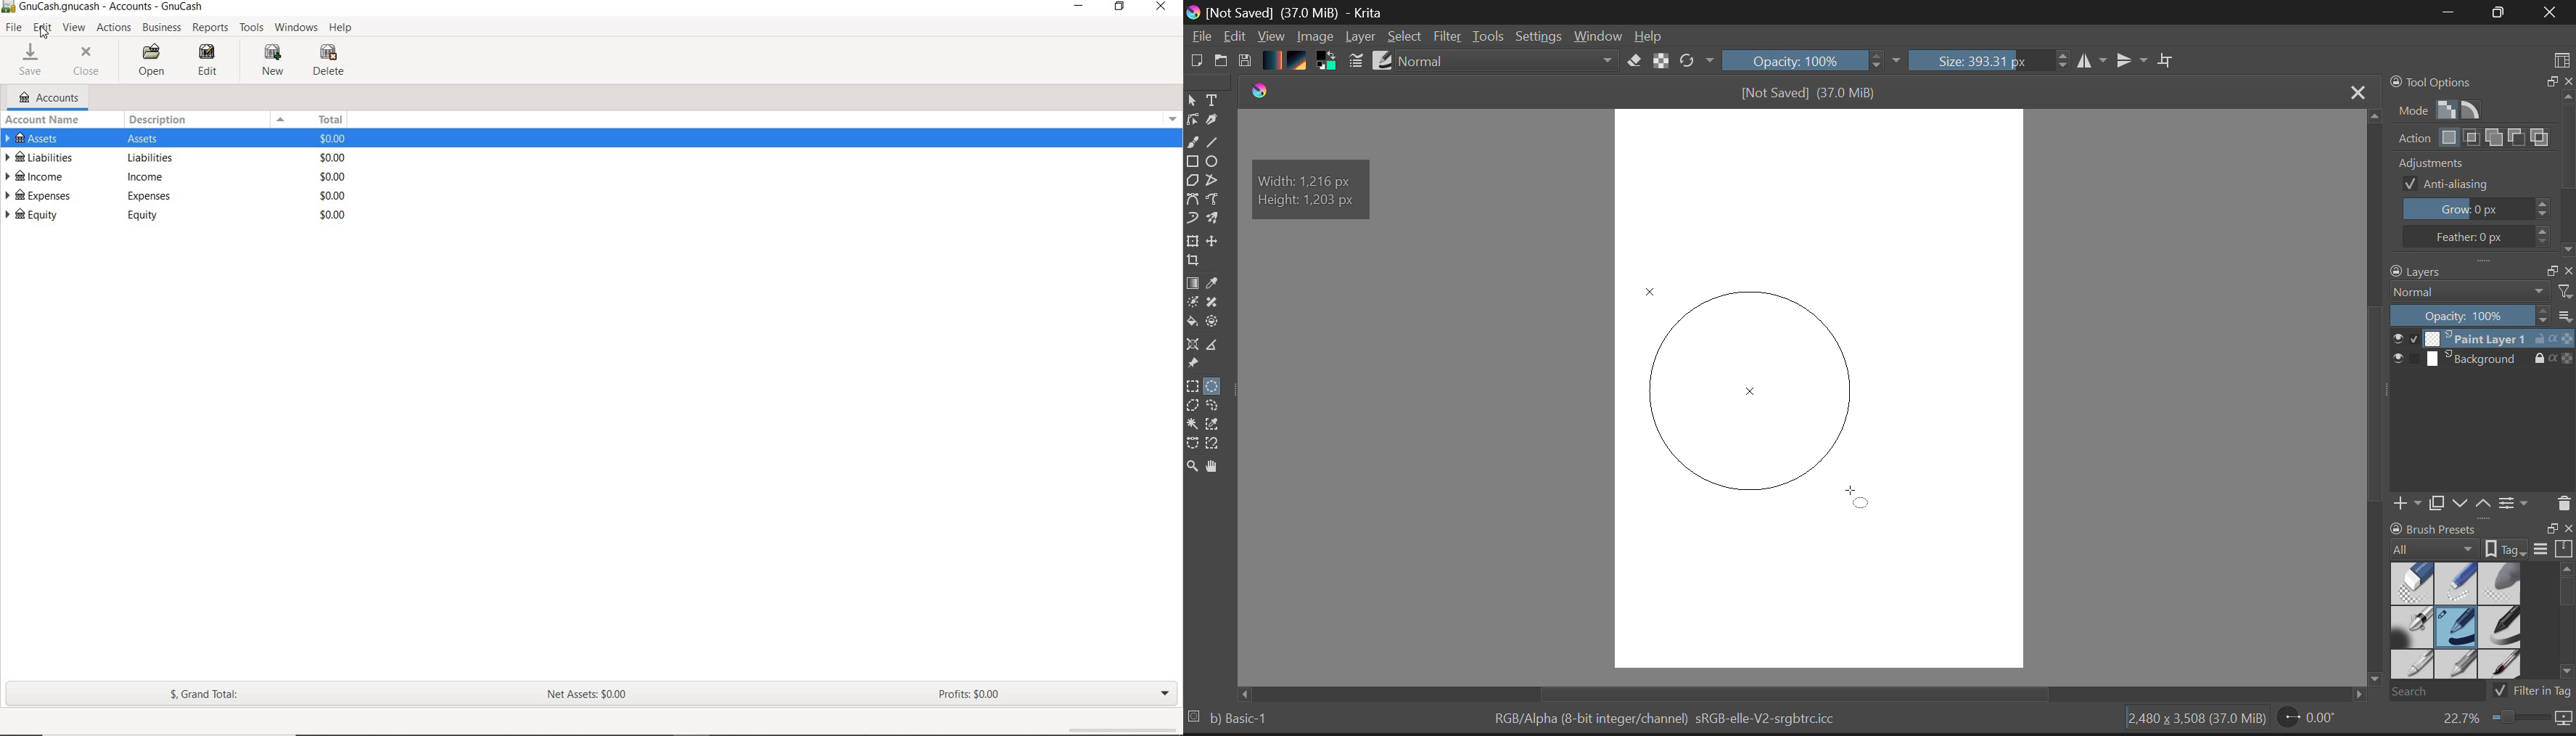 This screenshot has width=2576, height=756. I want to click on NEW, so click(271, 61).